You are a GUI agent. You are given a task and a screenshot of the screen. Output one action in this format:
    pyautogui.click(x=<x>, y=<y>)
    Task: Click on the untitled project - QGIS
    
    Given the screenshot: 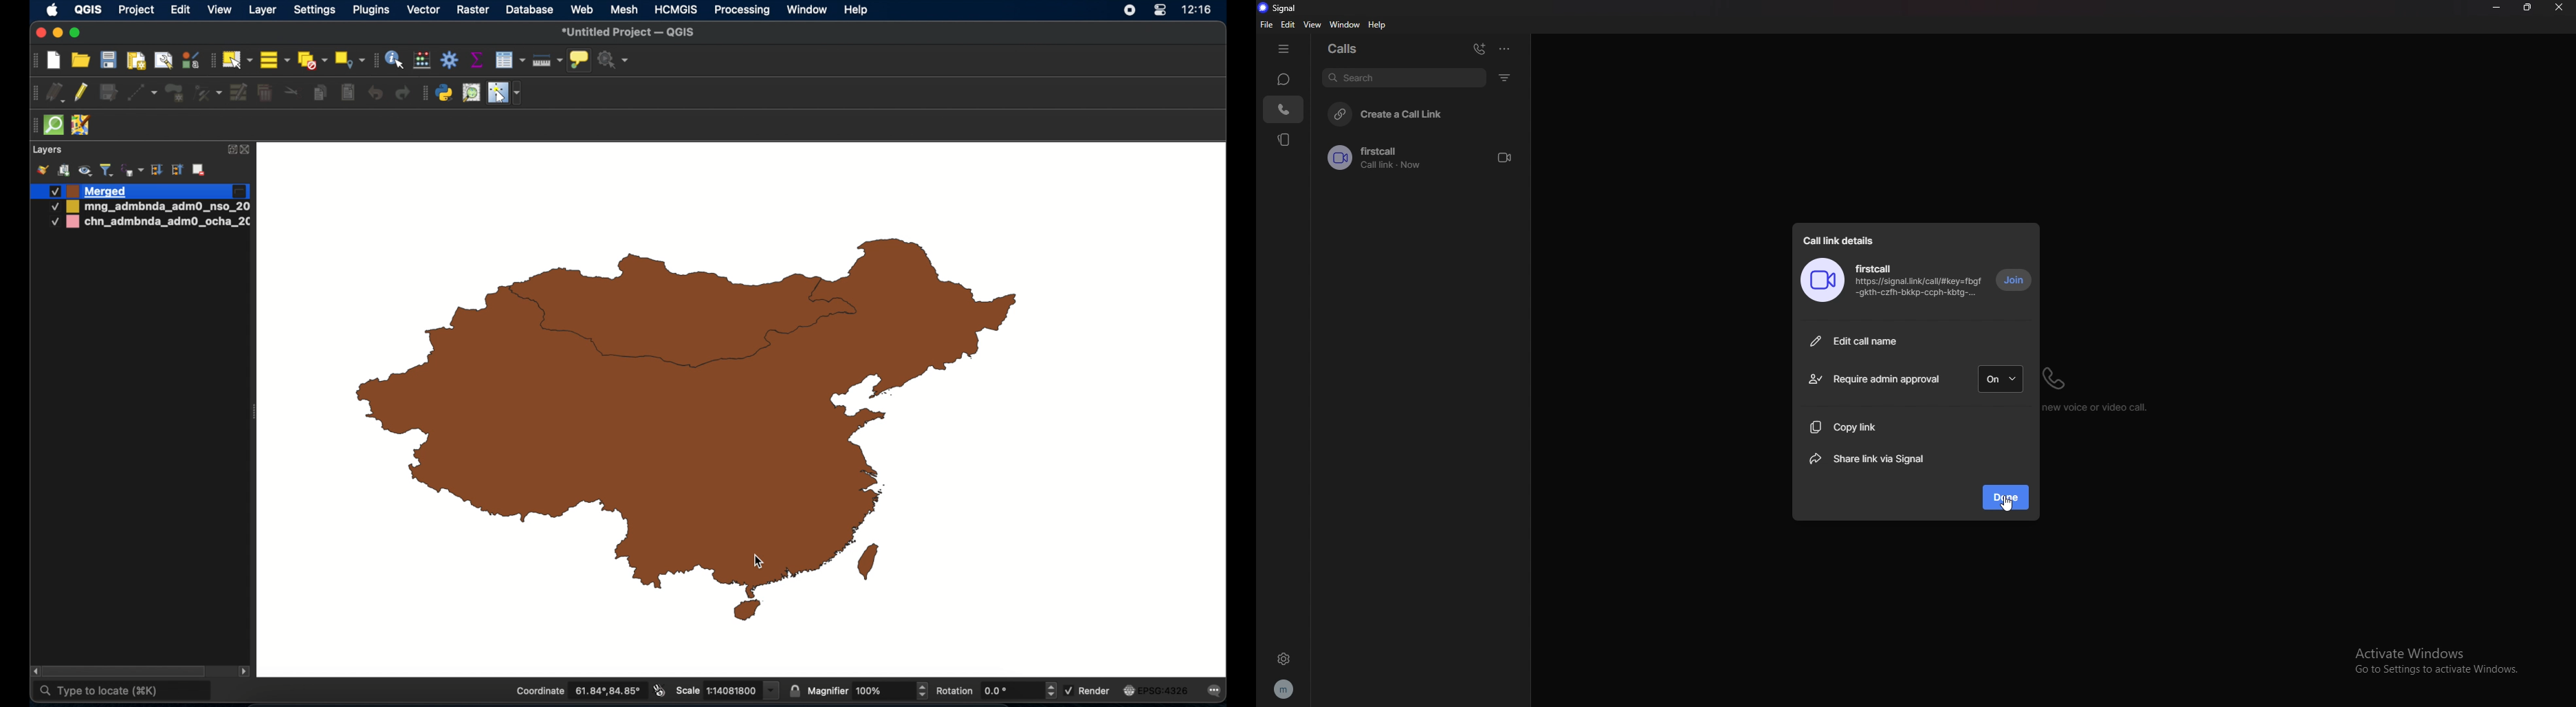 What is the action you would take?
    pyautogui.click(x=630, y=33)
    